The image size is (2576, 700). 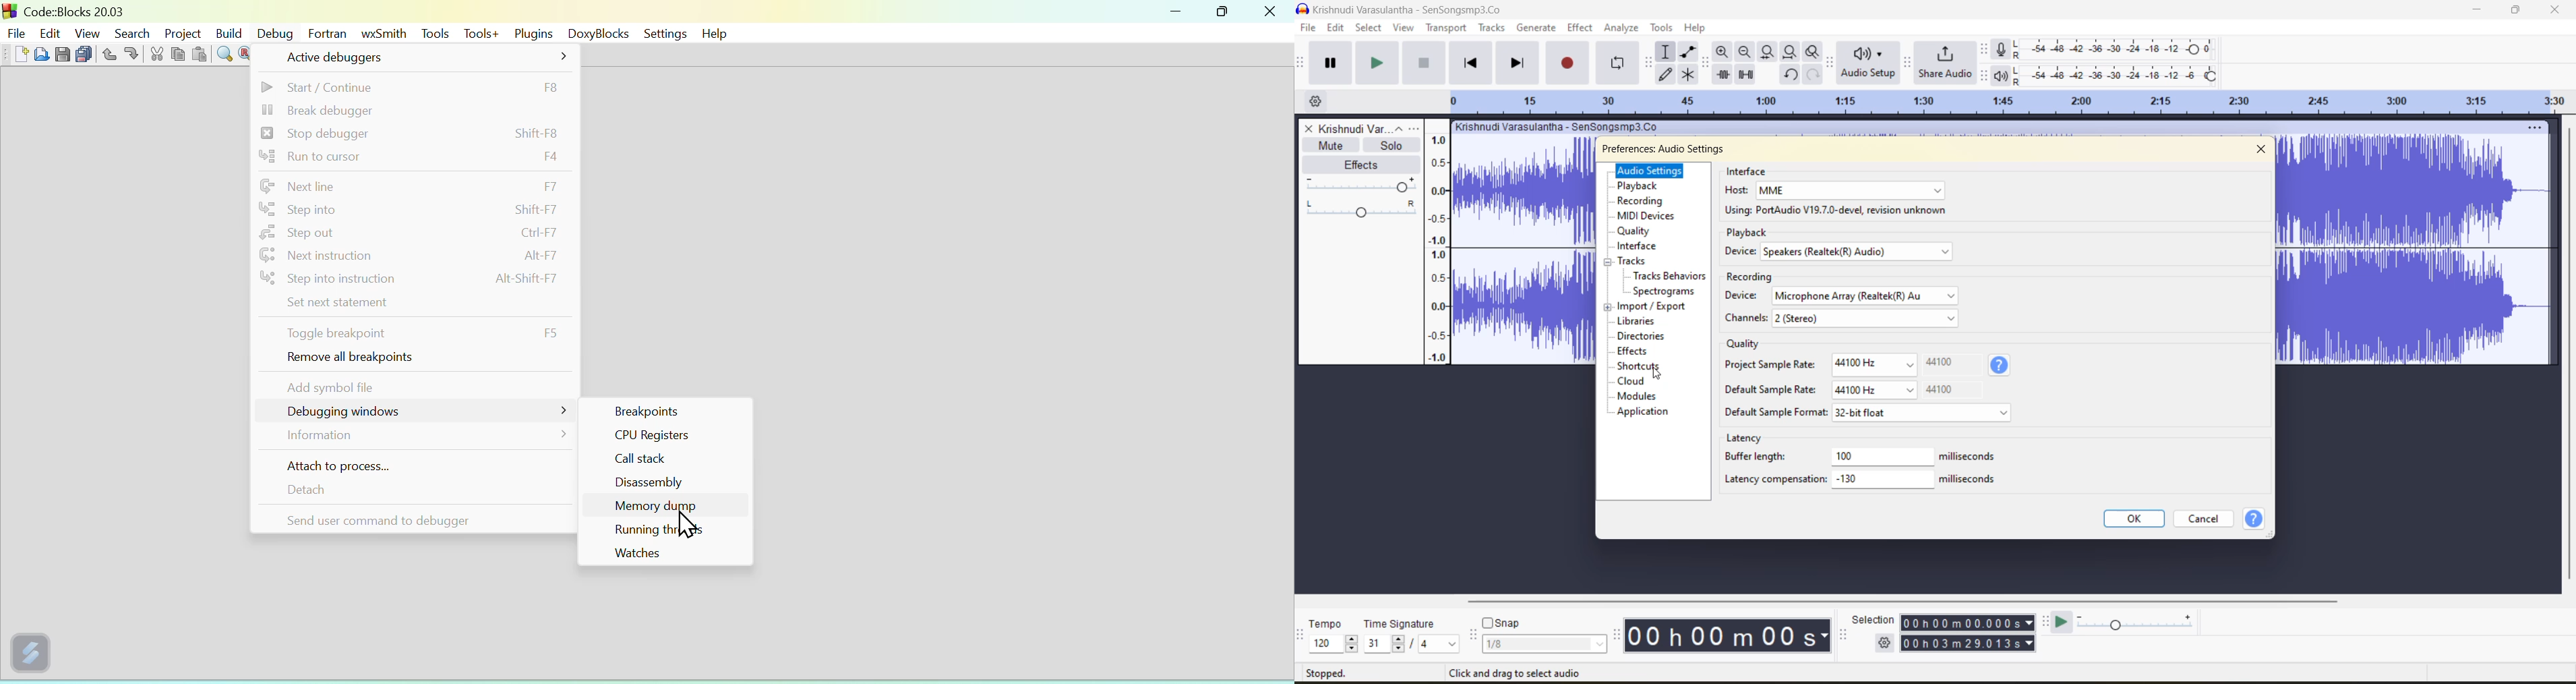 What do you see at coordinates (413, 210) in the screenshot?
I see `step into` at bounding box center [413, 210].